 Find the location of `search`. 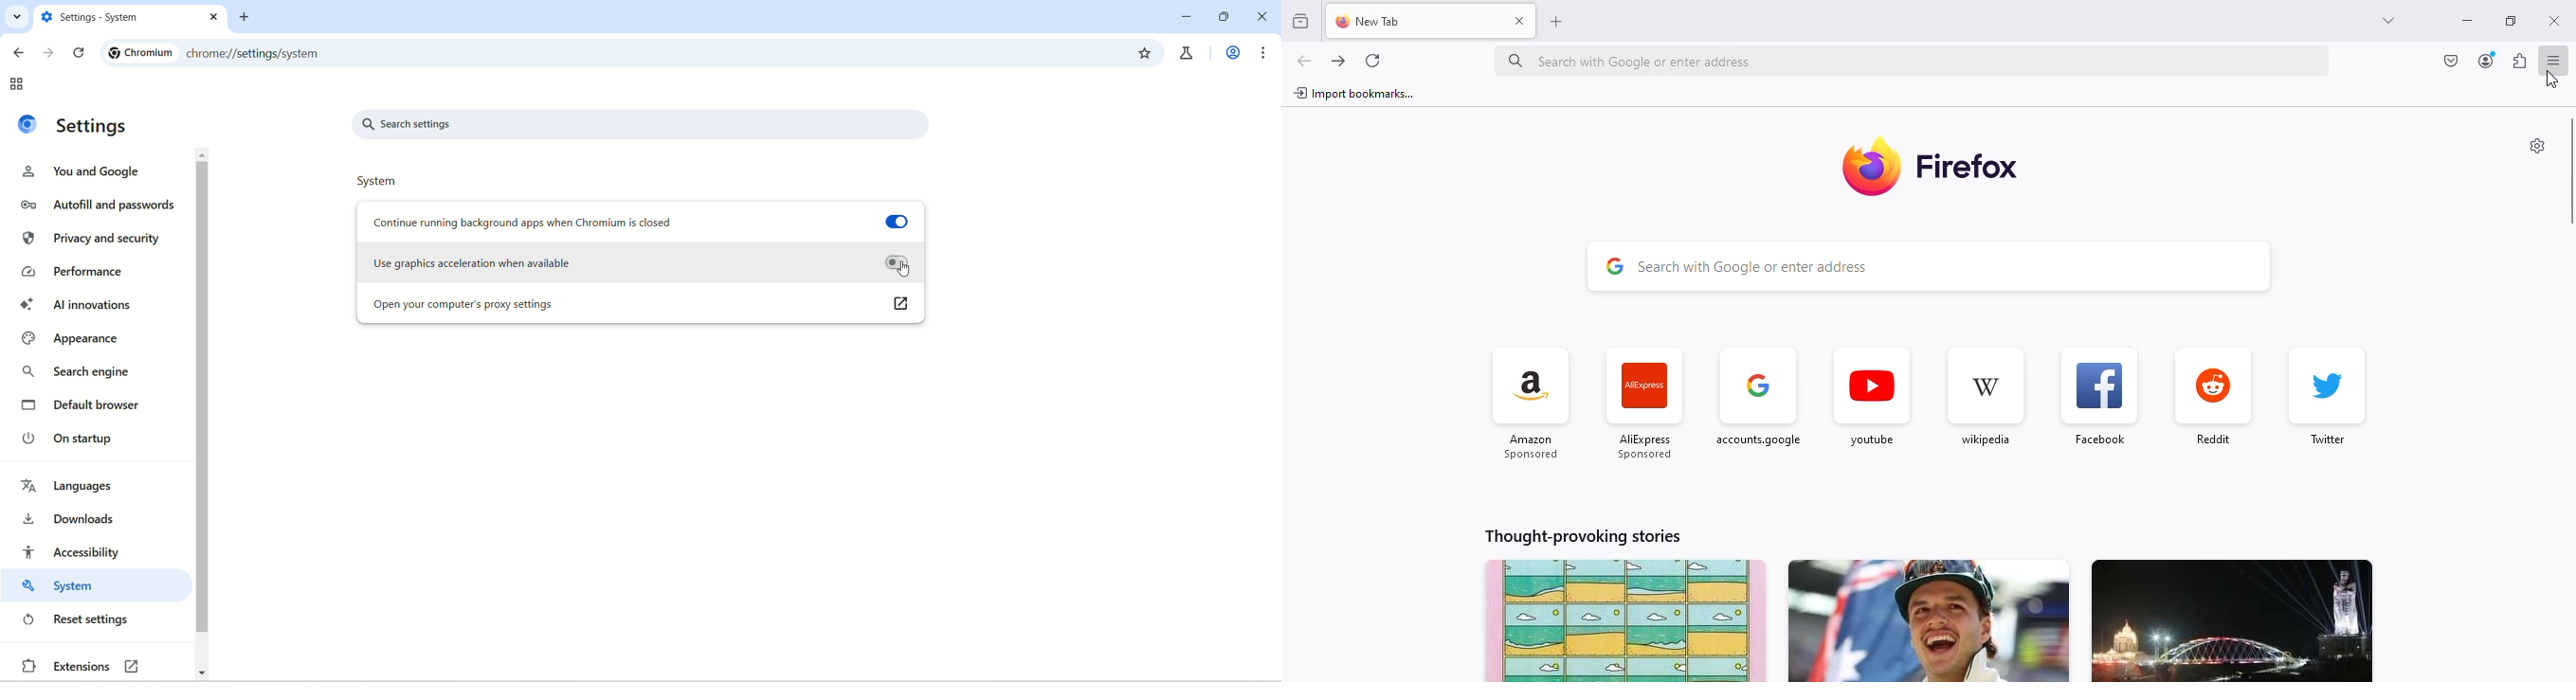

search is located at coordinates (1929, 267).